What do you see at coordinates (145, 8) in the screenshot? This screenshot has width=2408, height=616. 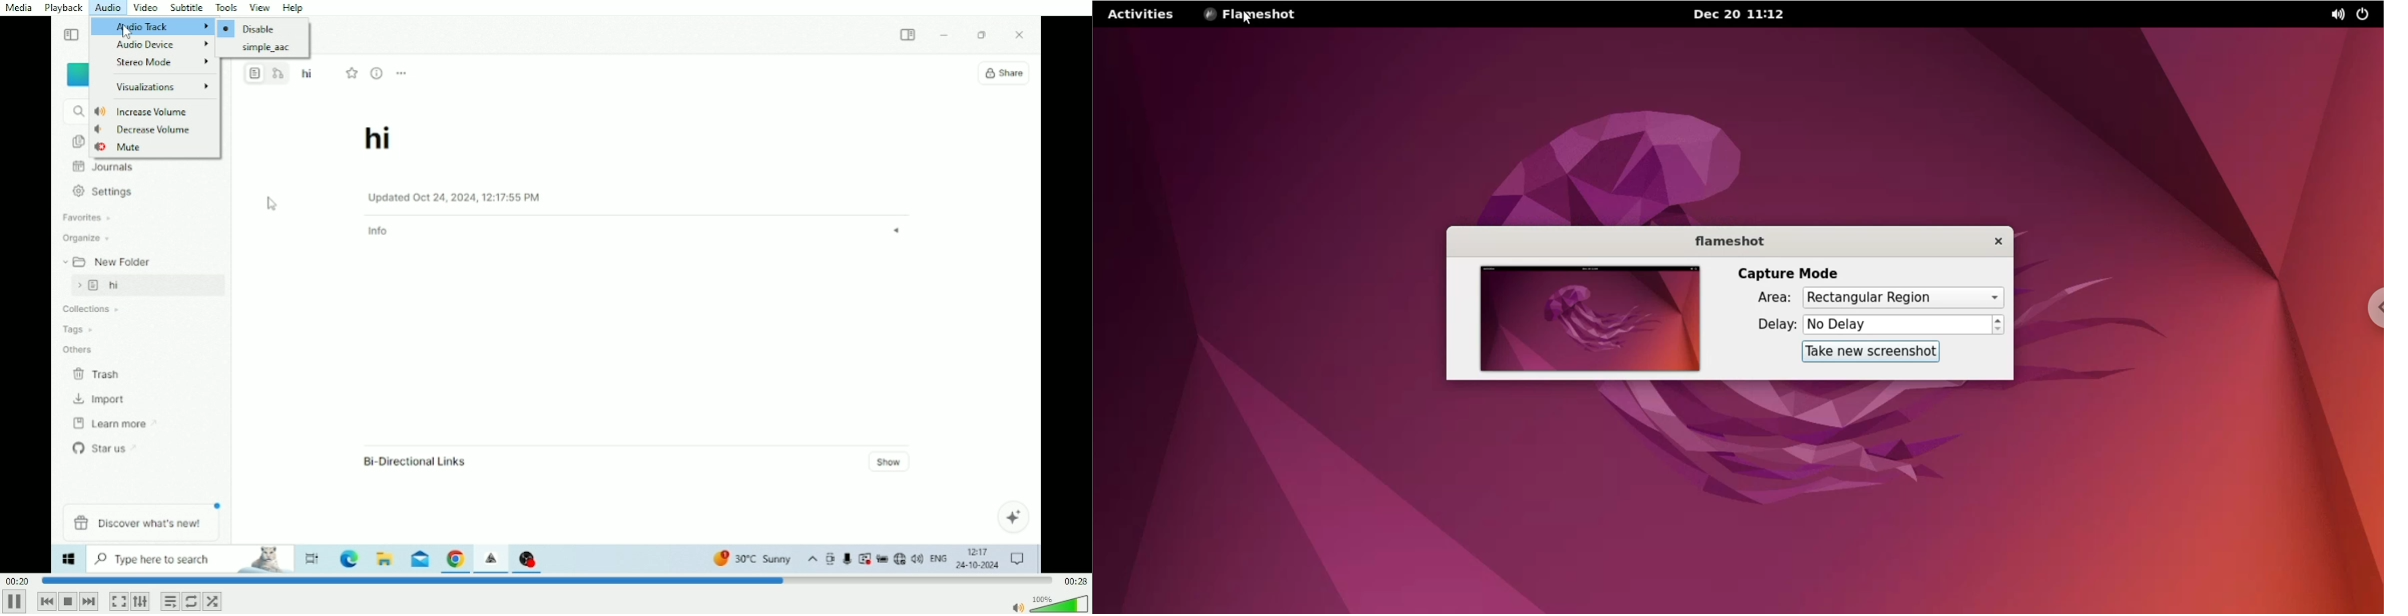 I see `Video` at bounding box center [145, 8].